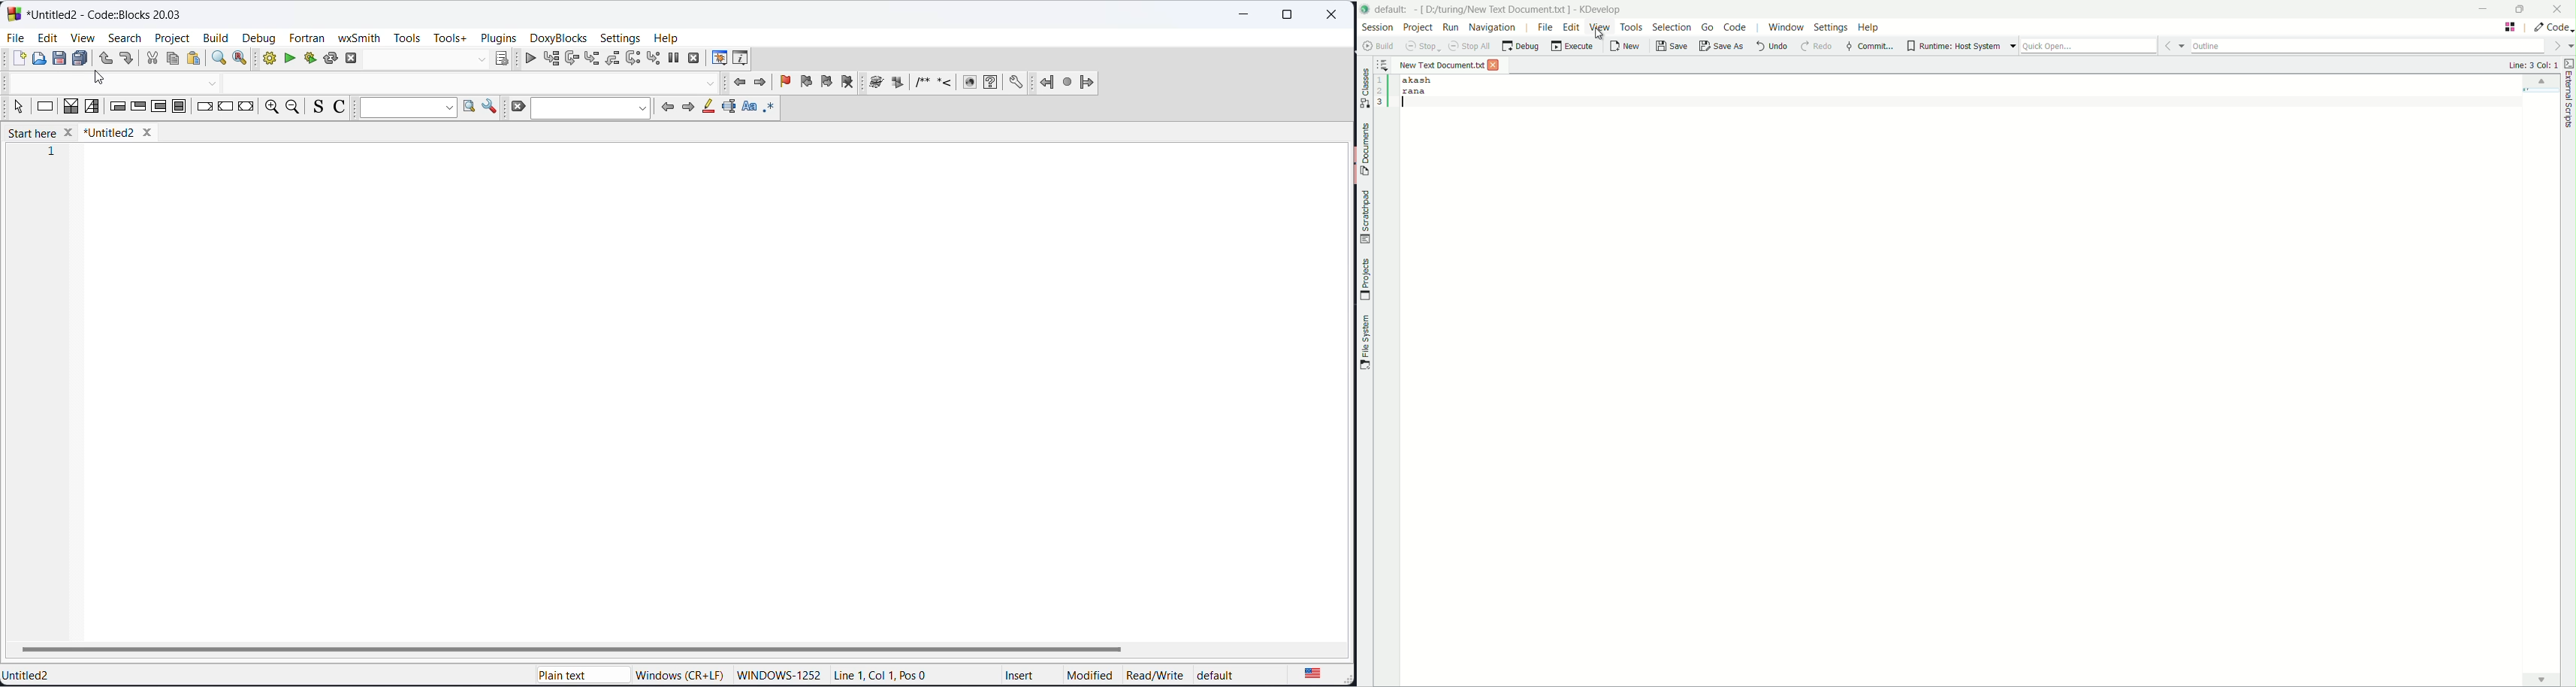 This screenshot has width=2576, height=700. Describe the element at coordinates (173, 38) in the screenshot. I see `Project` at that location.